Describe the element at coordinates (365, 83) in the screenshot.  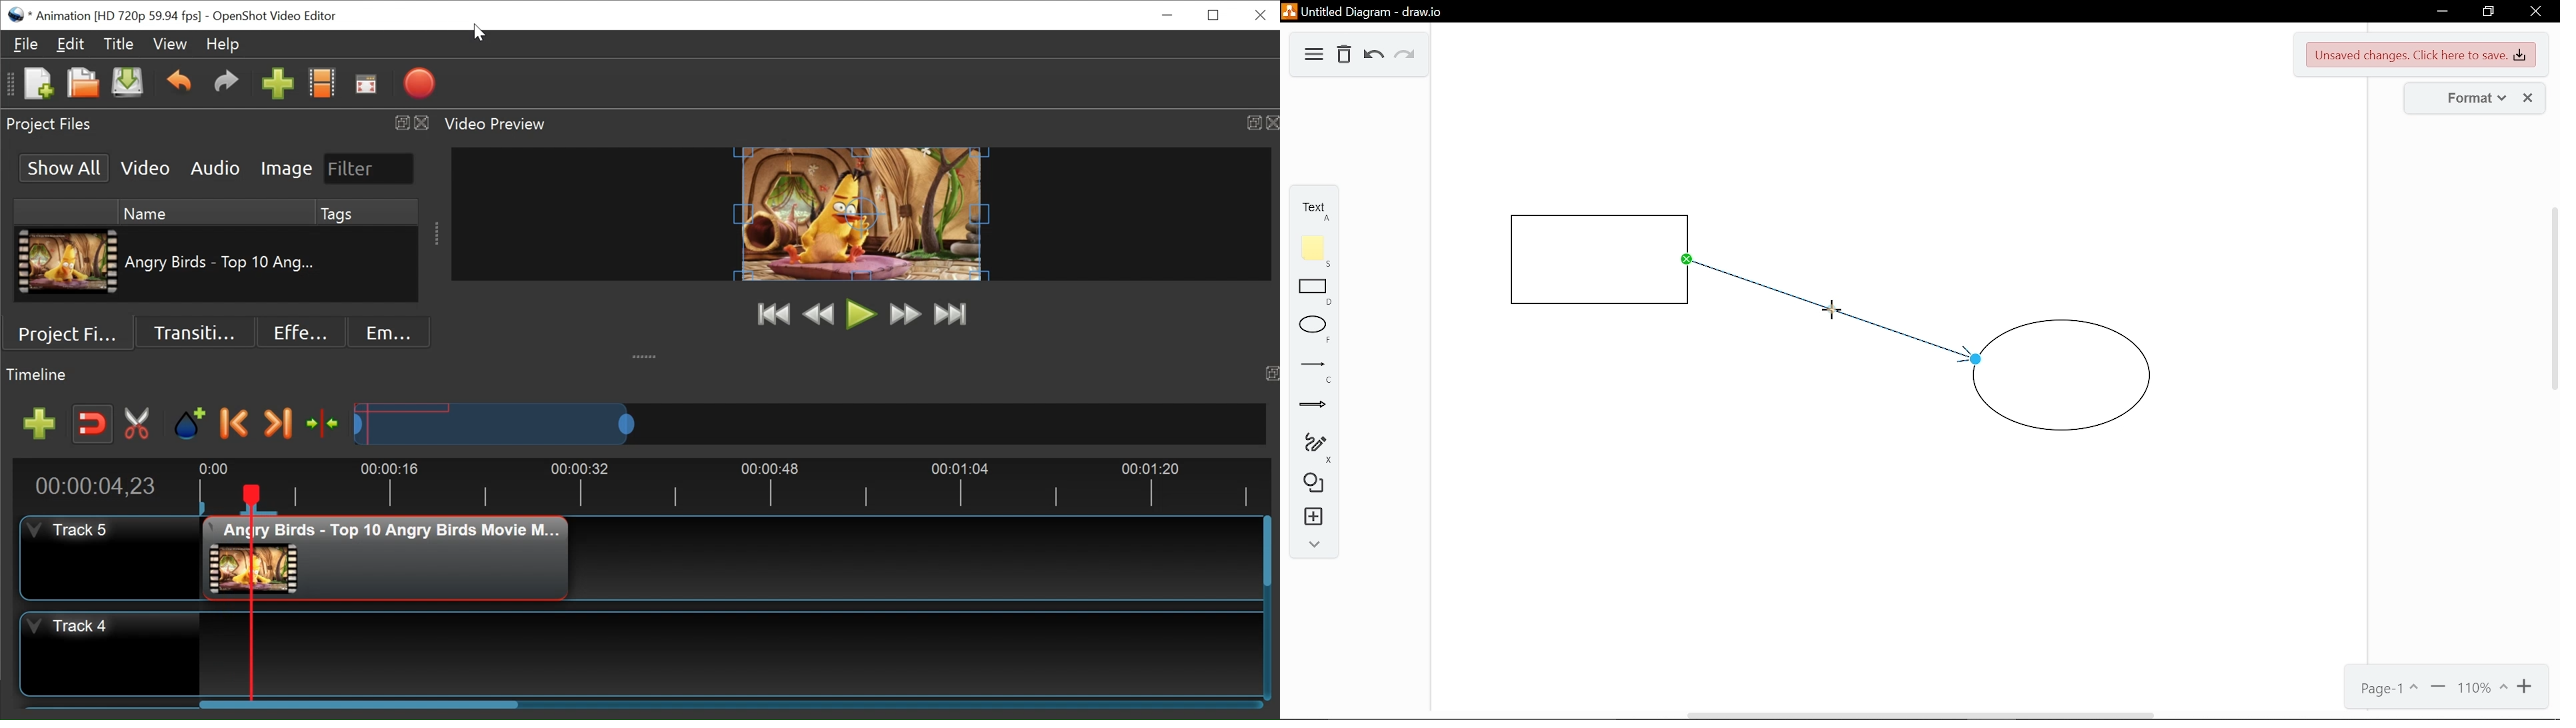
I see `Fullscreen` at that location.